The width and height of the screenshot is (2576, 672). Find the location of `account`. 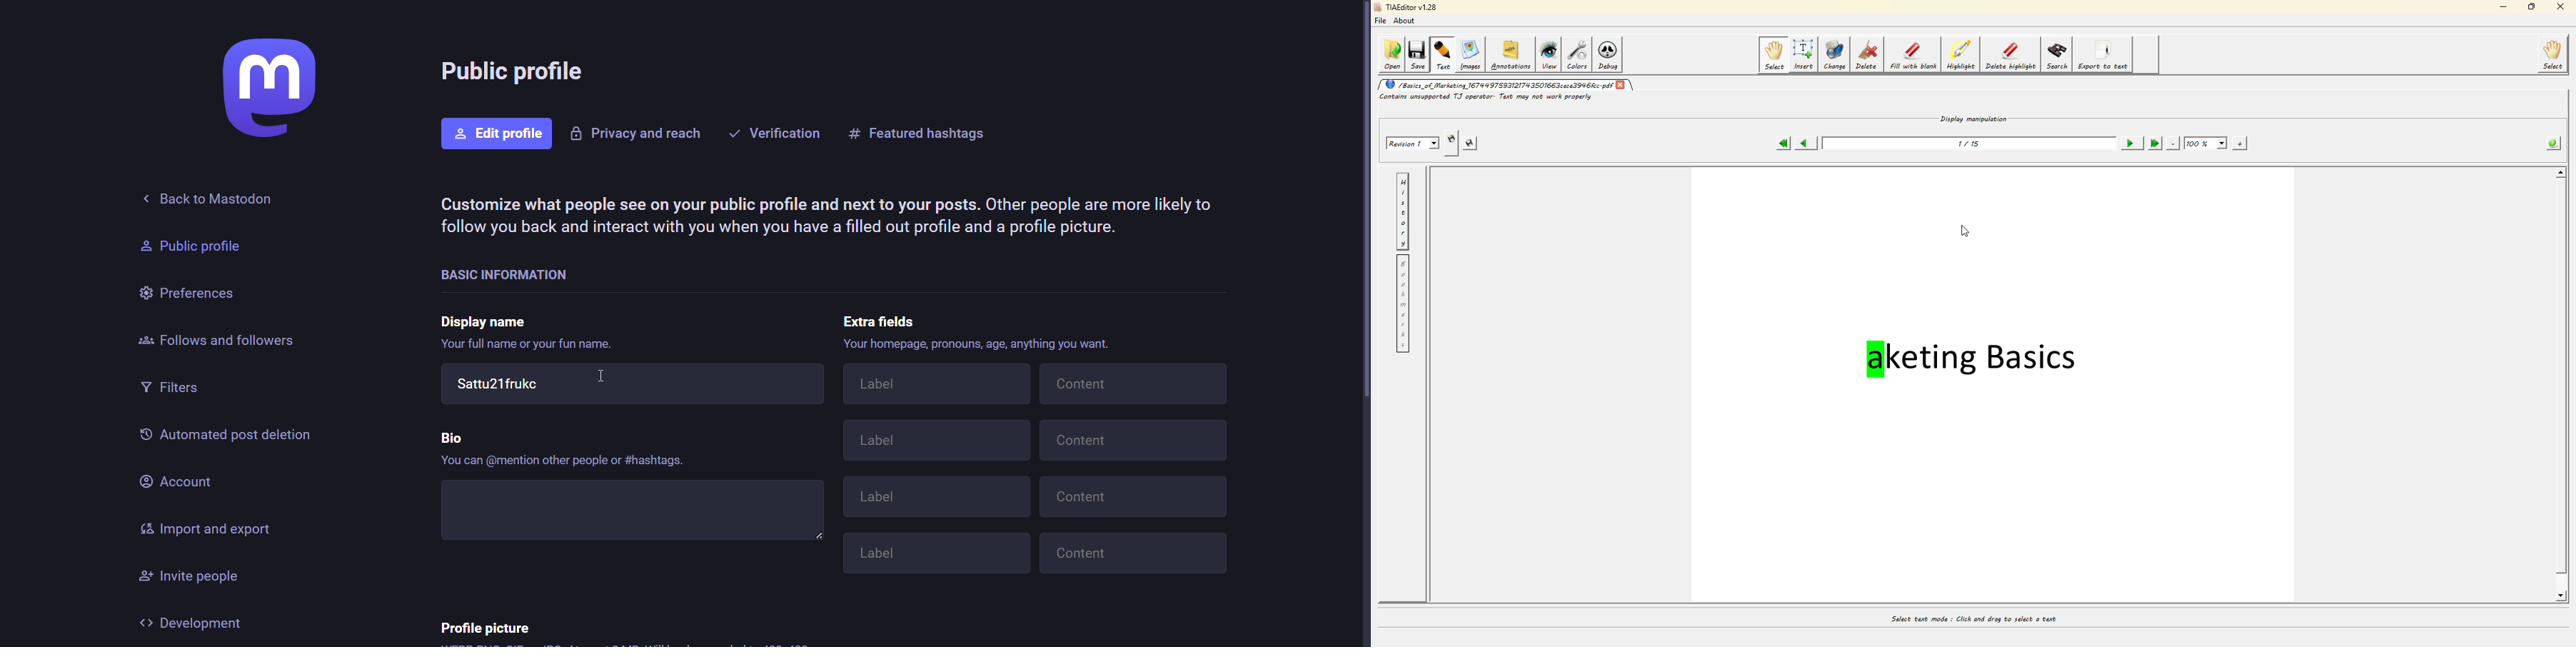

account is located at coordinates (176, 480).